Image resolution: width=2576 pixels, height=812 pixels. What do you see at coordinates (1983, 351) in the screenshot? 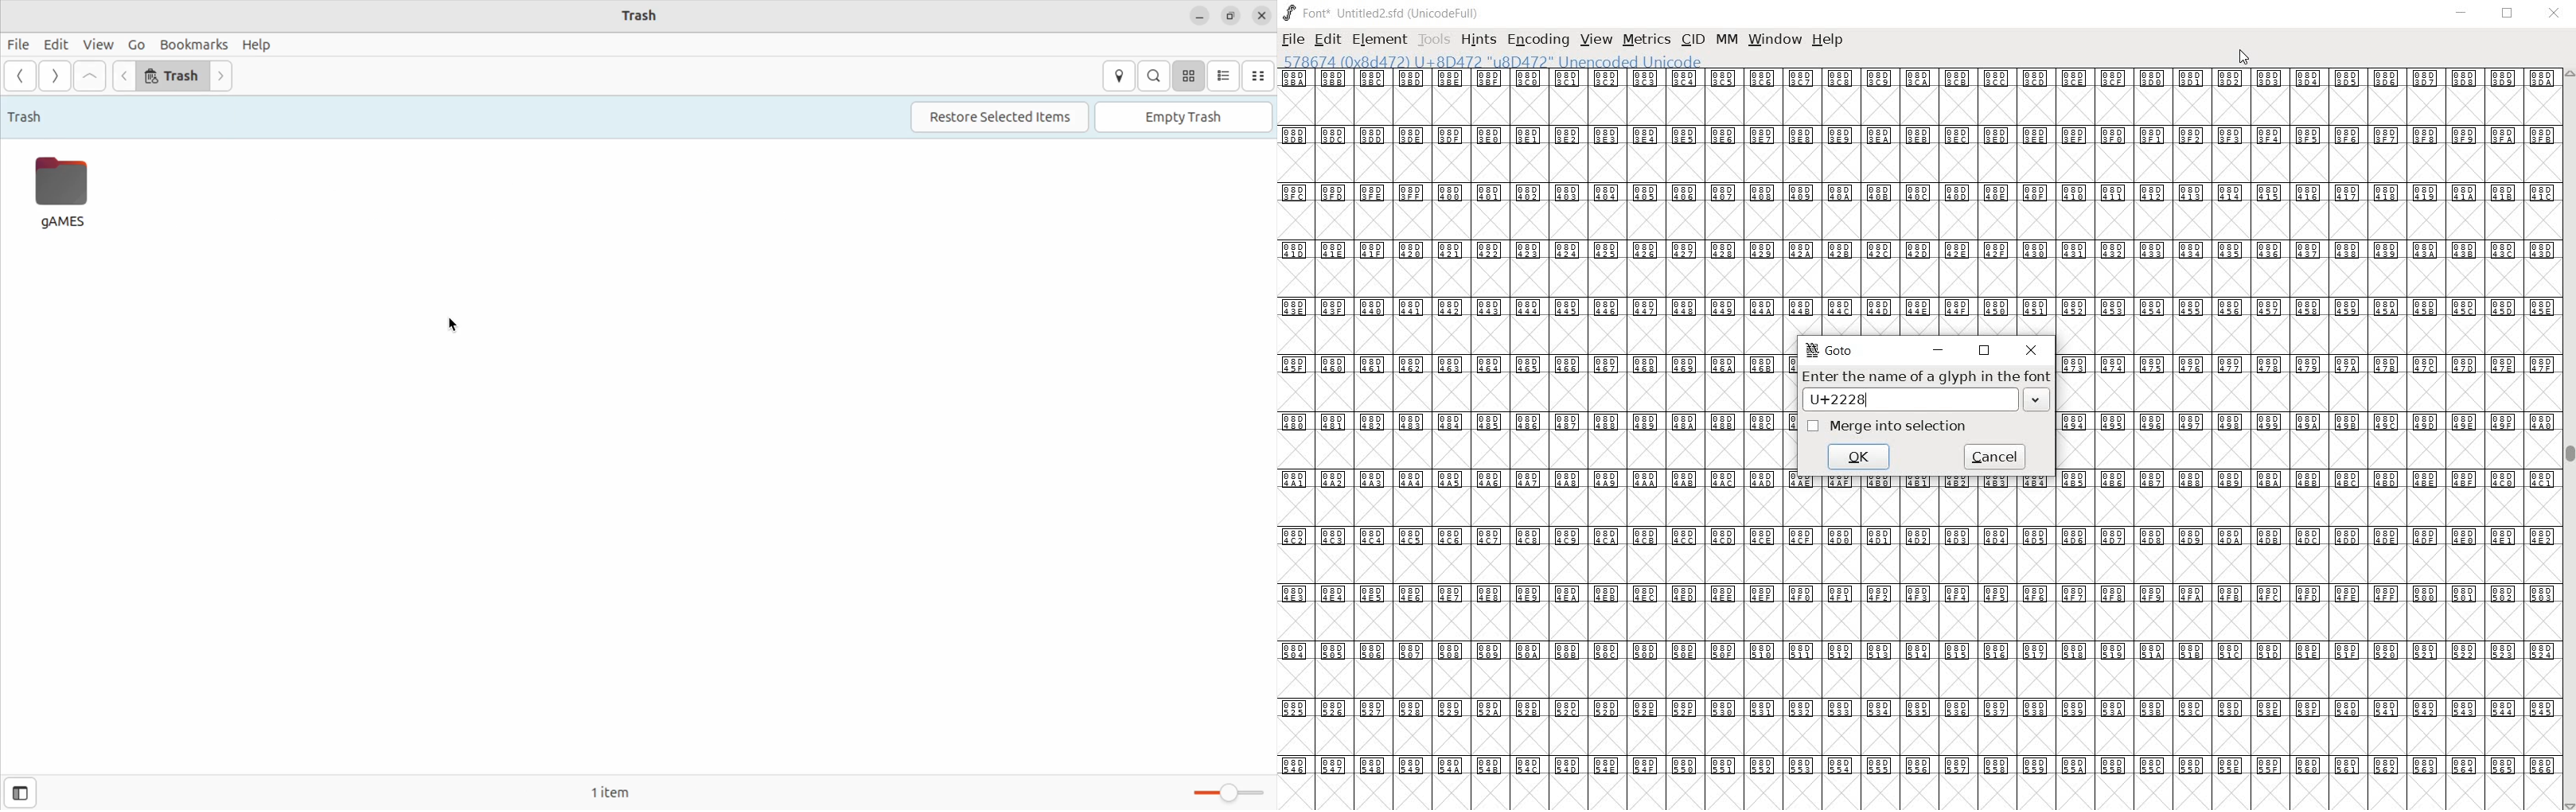
I see `restore` at bounding box center [1983, 351].